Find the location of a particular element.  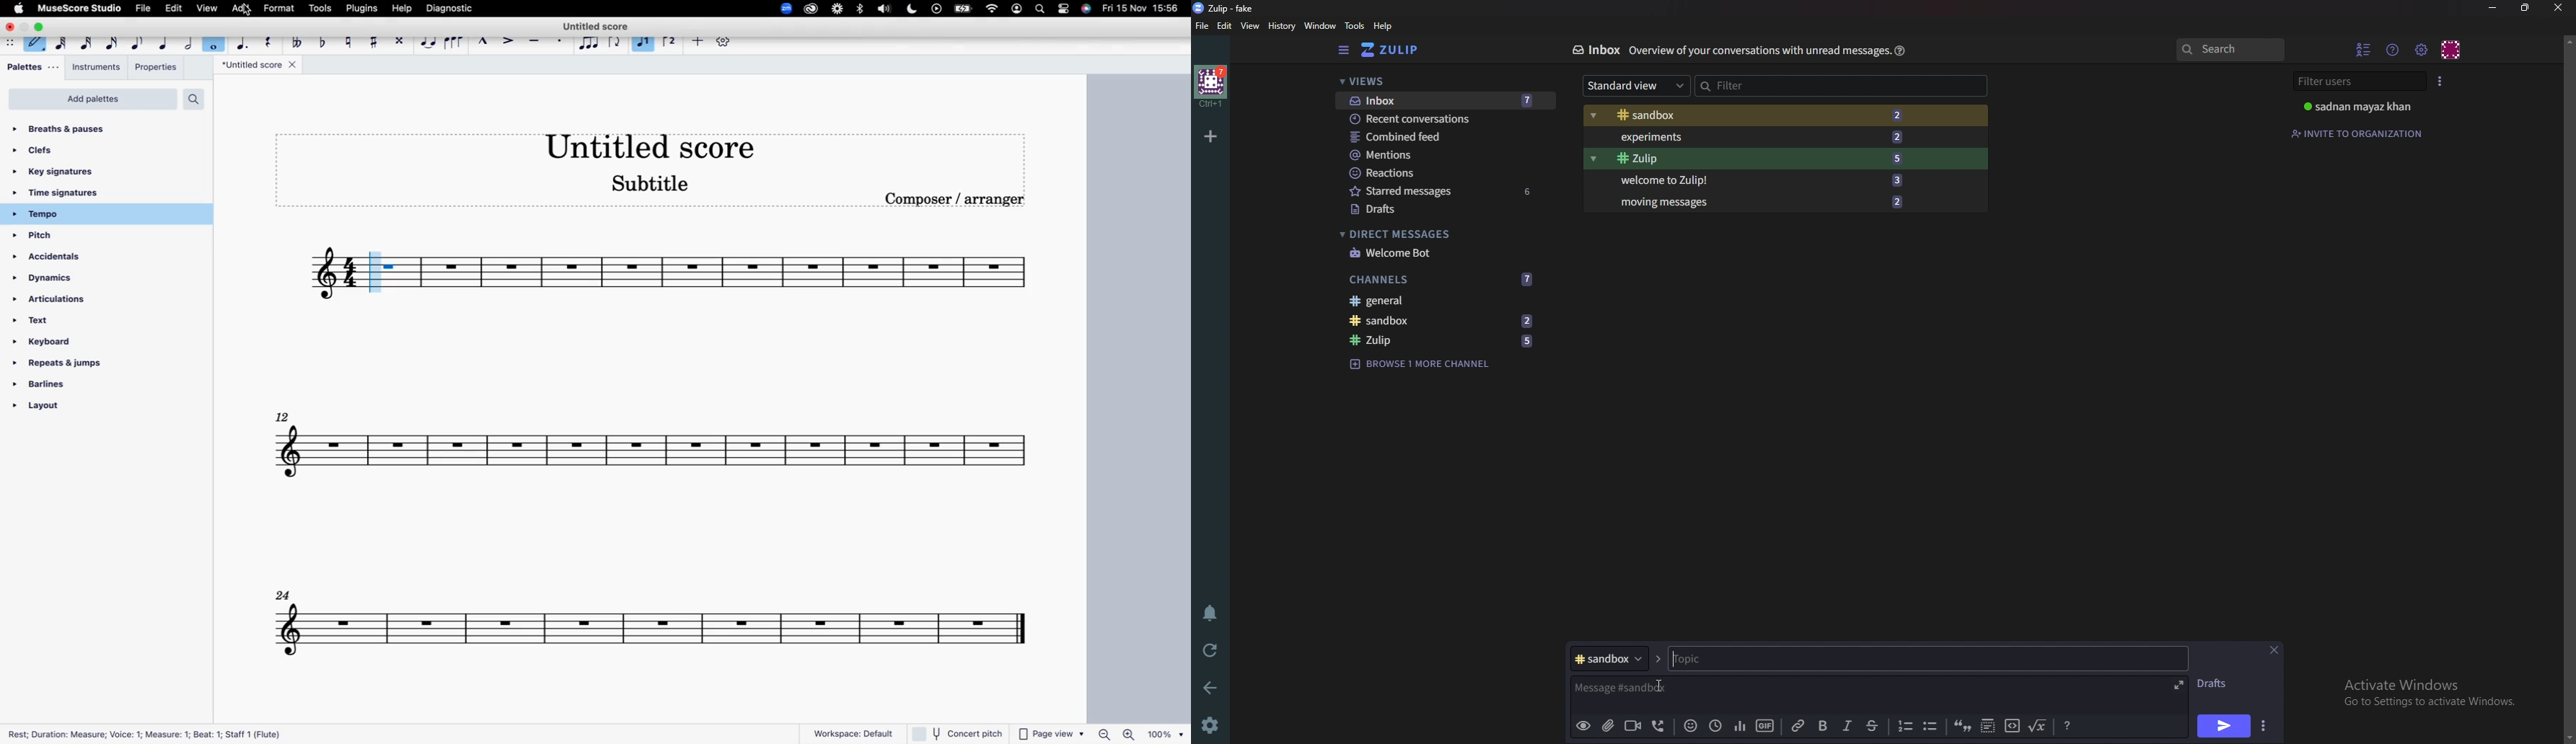

Bullet list is located at coordinates (1930, 726).